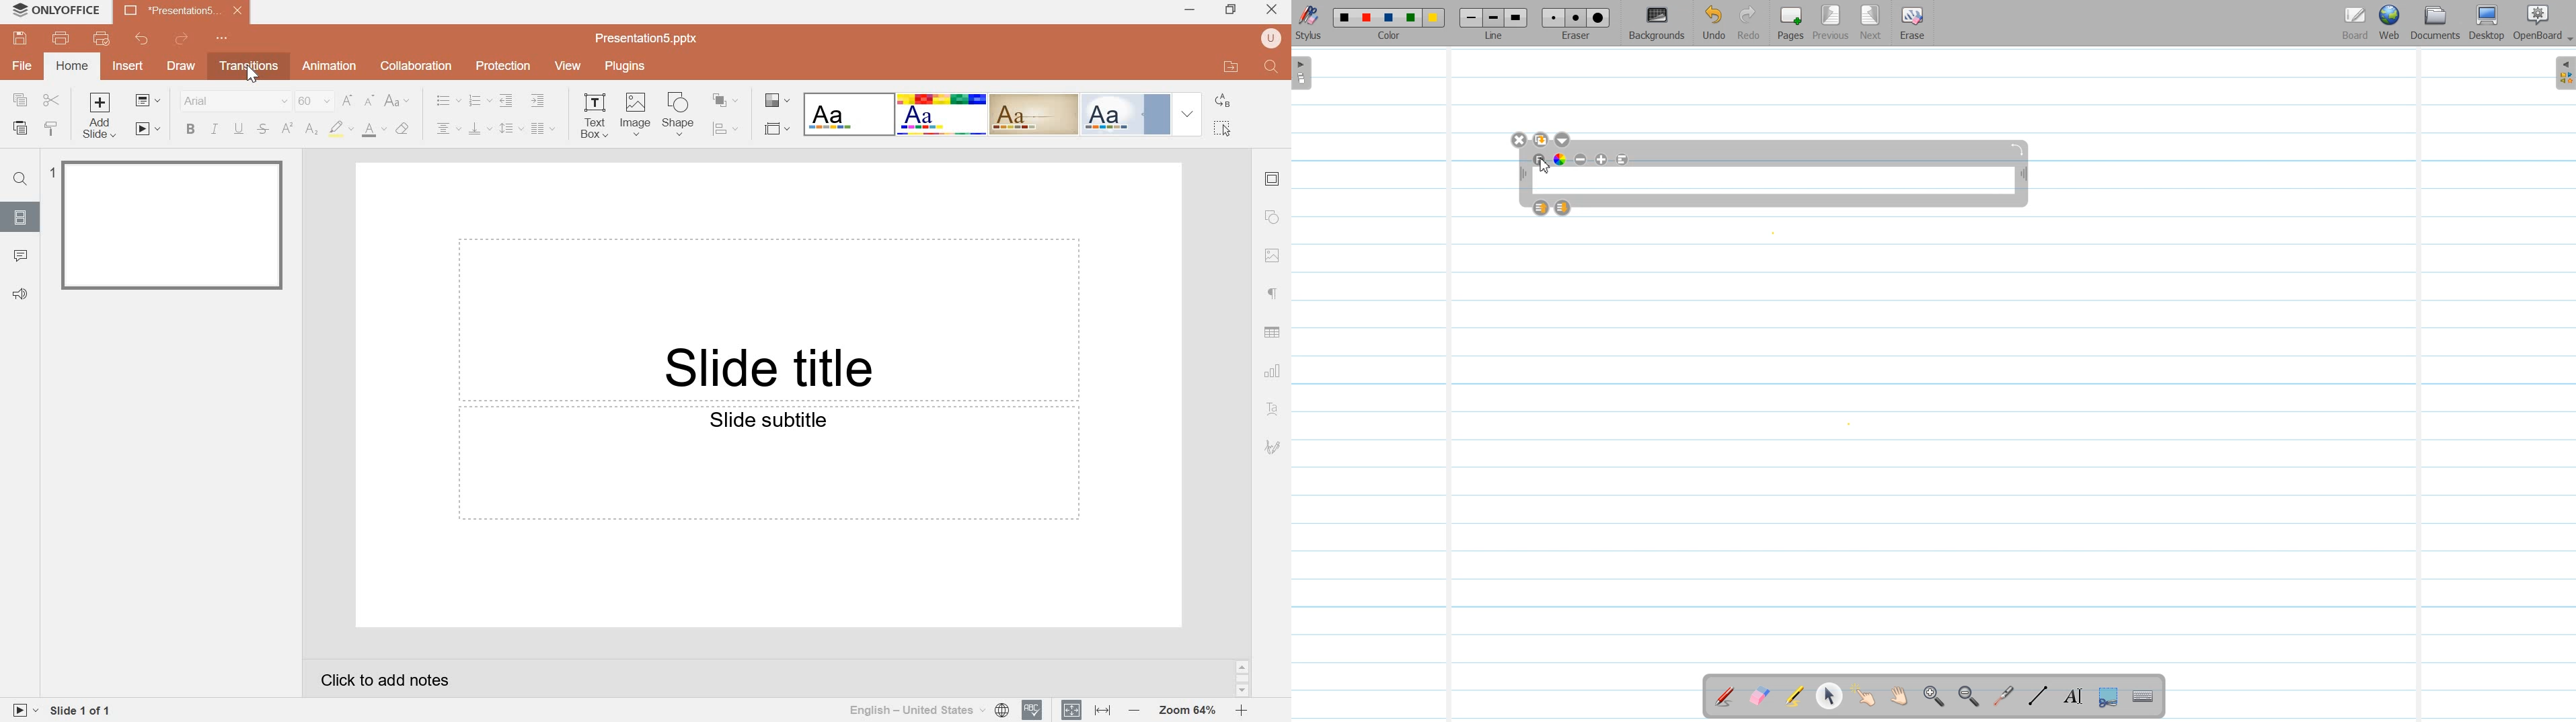  Describe the element at coordinates (61, 38) in the screenshot. I see `print` at that location.